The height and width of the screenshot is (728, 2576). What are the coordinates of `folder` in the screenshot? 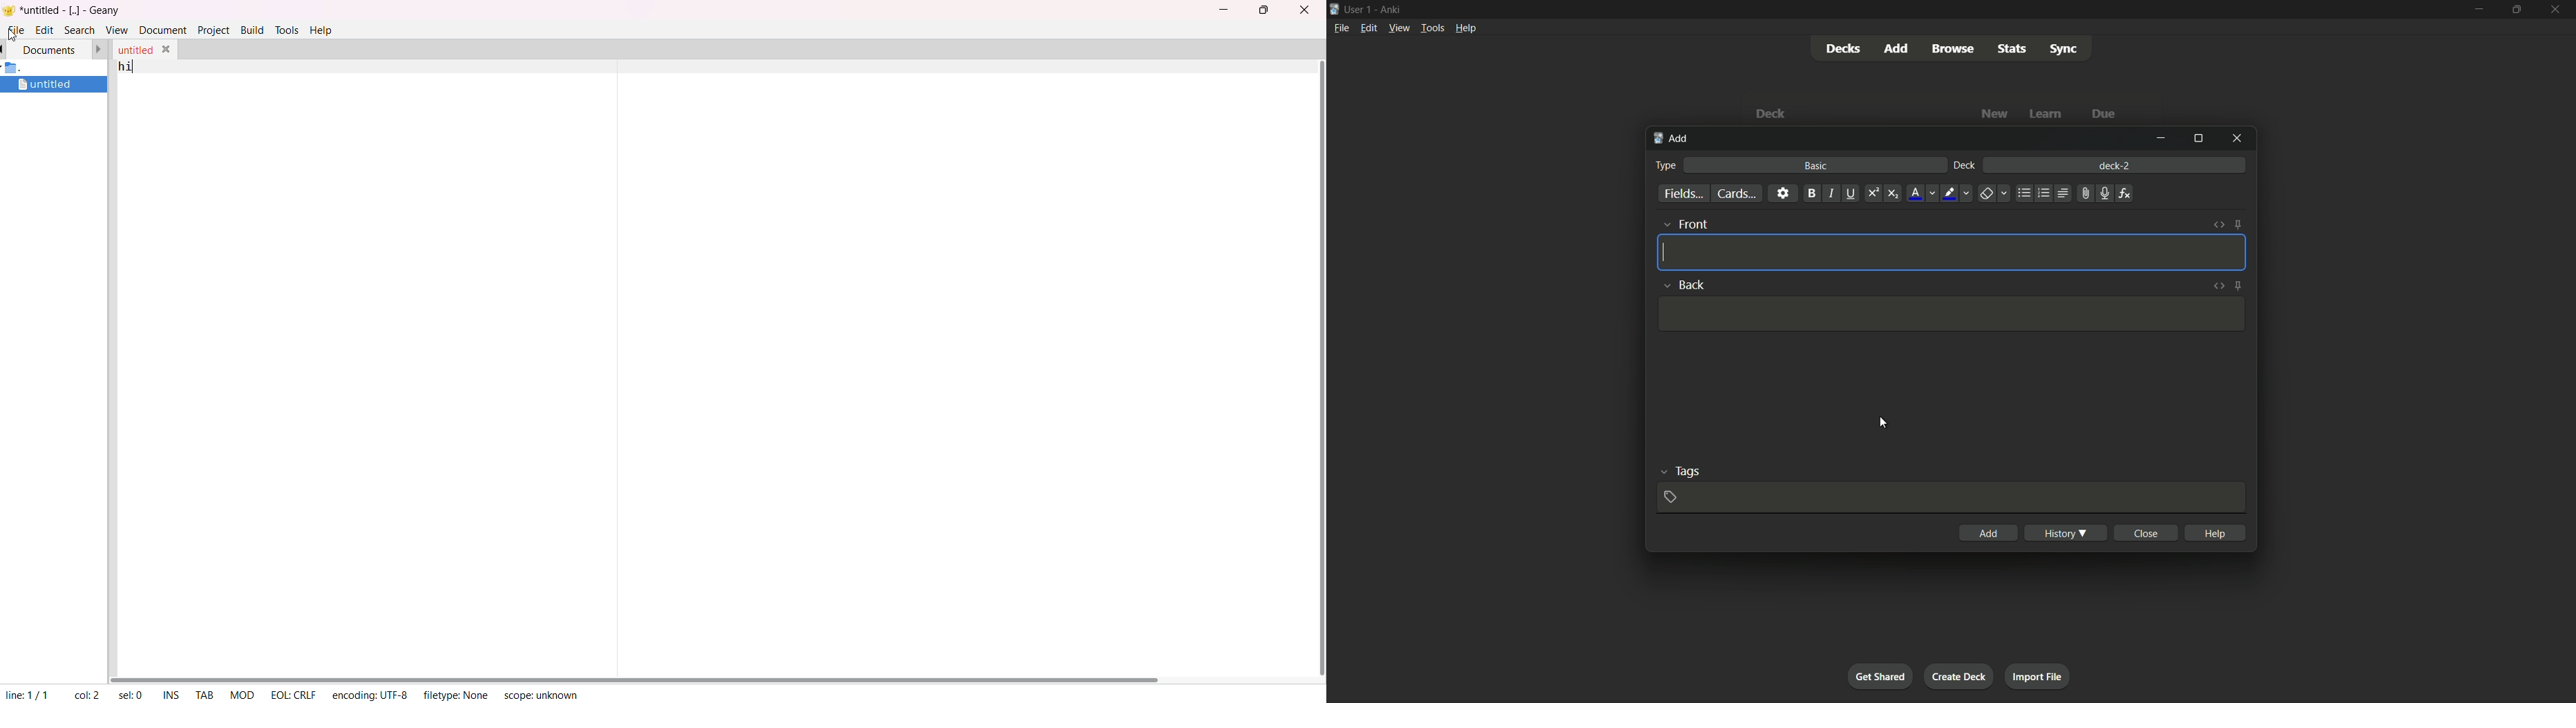 It's located at (19, 69).